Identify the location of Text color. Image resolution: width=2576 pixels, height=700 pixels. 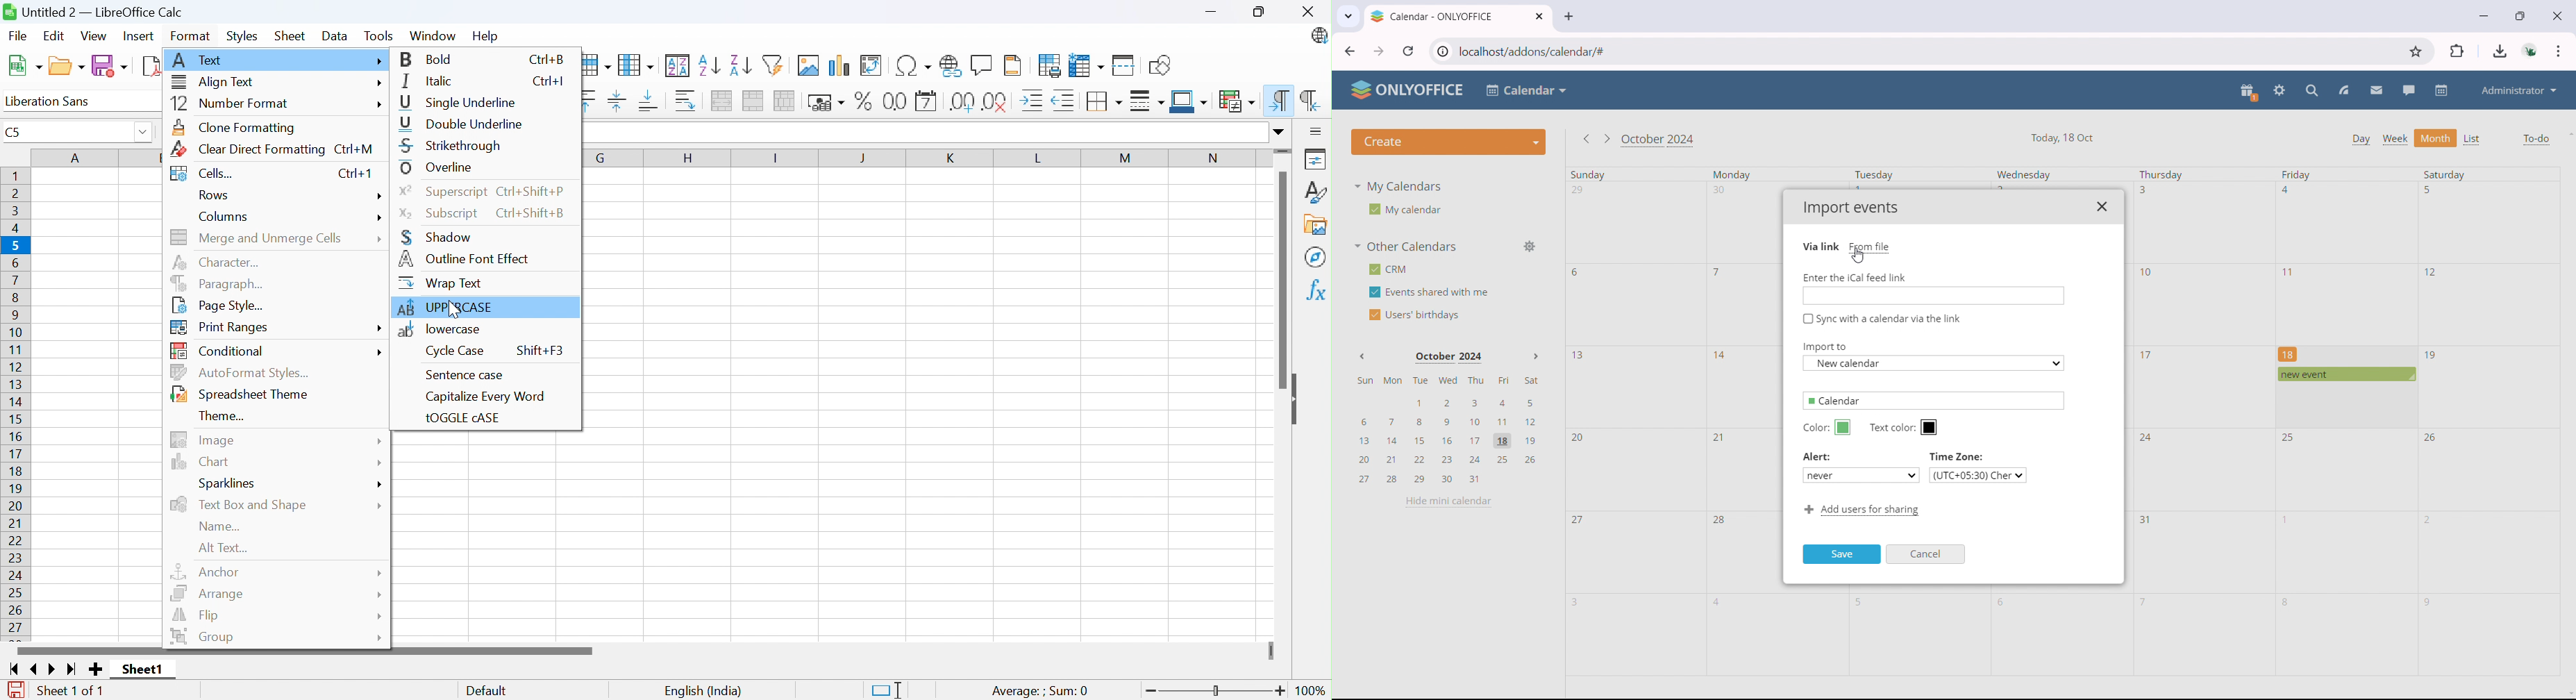
(1910, 428).